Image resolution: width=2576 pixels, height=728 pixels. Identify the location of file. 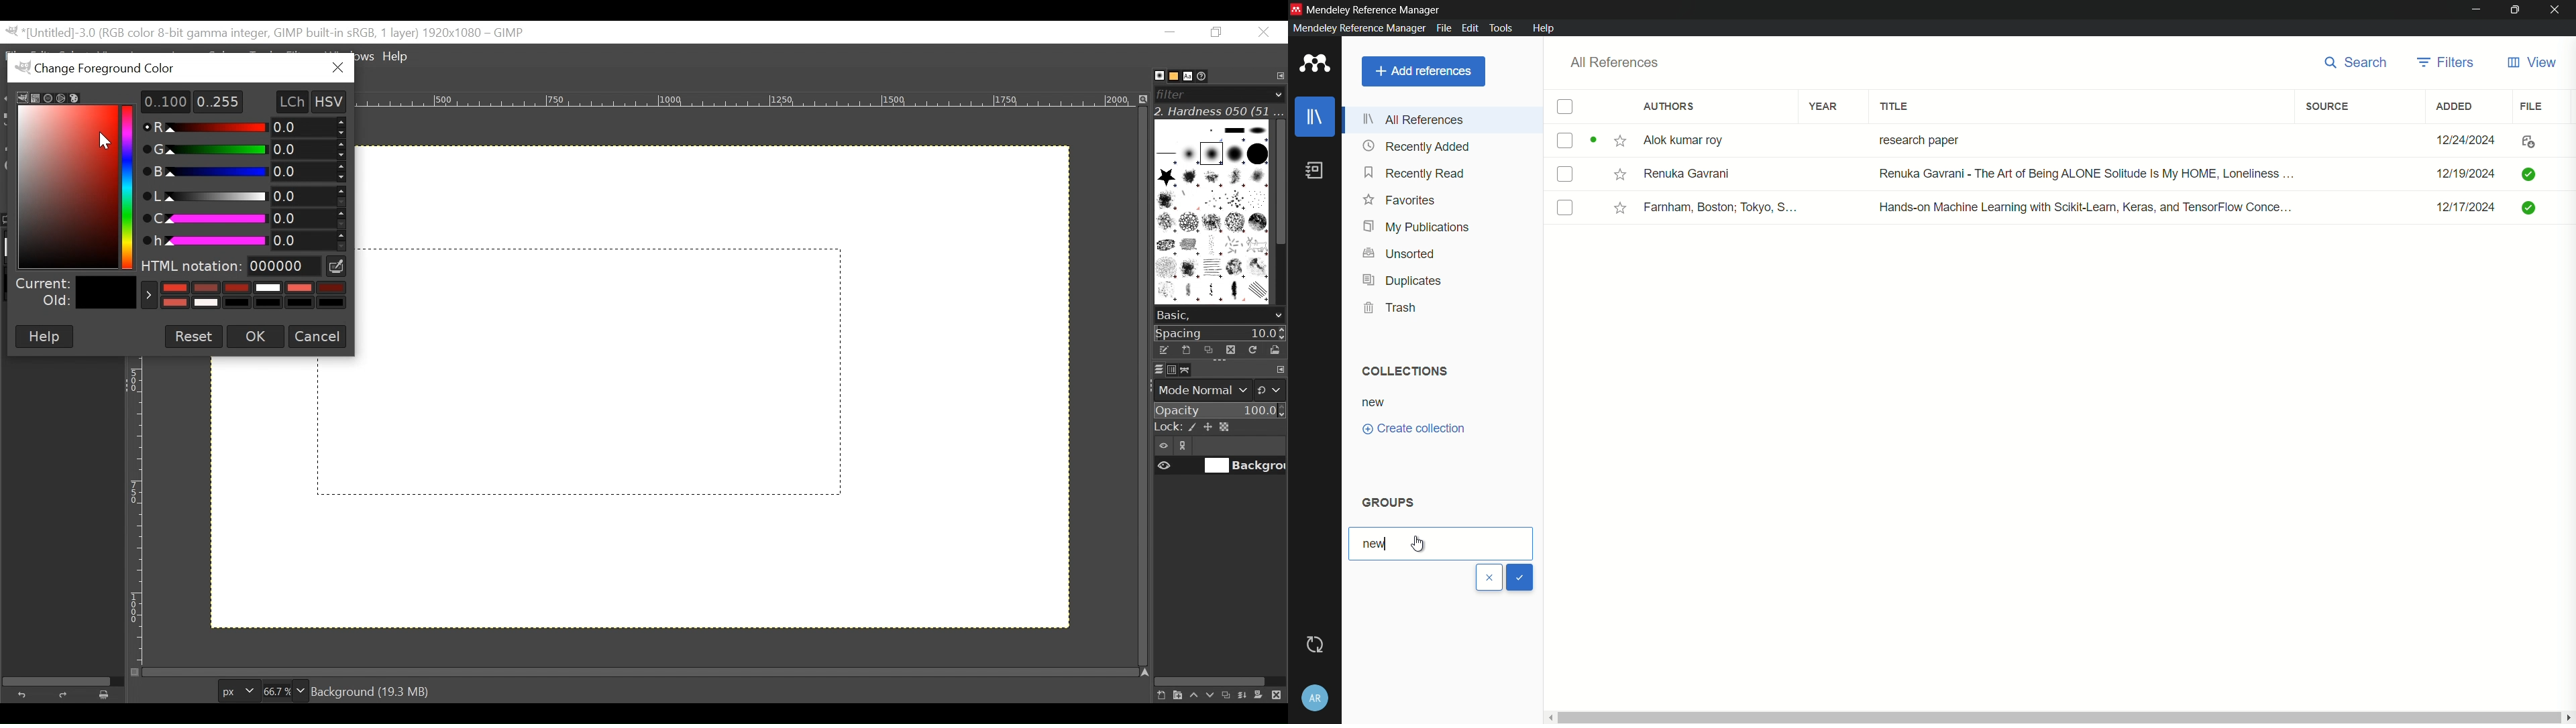
(2533, 105).